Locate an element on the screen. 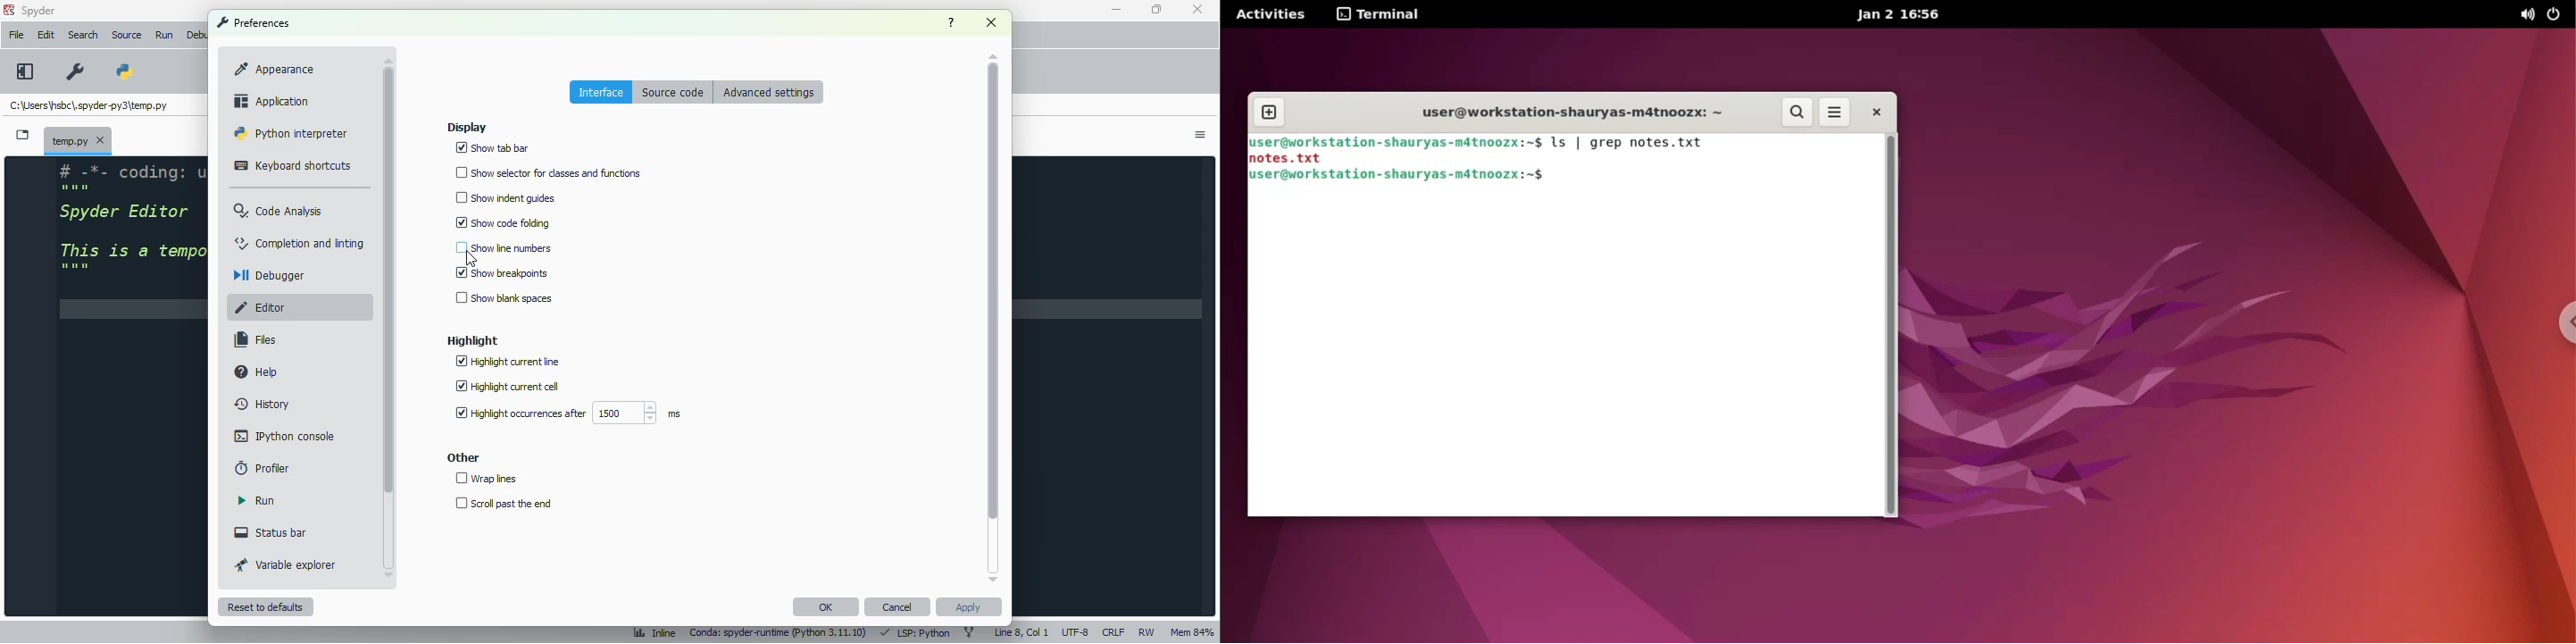 The height and width of the screenshot is (644, 2576). Inline is located at coordinates (650, 630).